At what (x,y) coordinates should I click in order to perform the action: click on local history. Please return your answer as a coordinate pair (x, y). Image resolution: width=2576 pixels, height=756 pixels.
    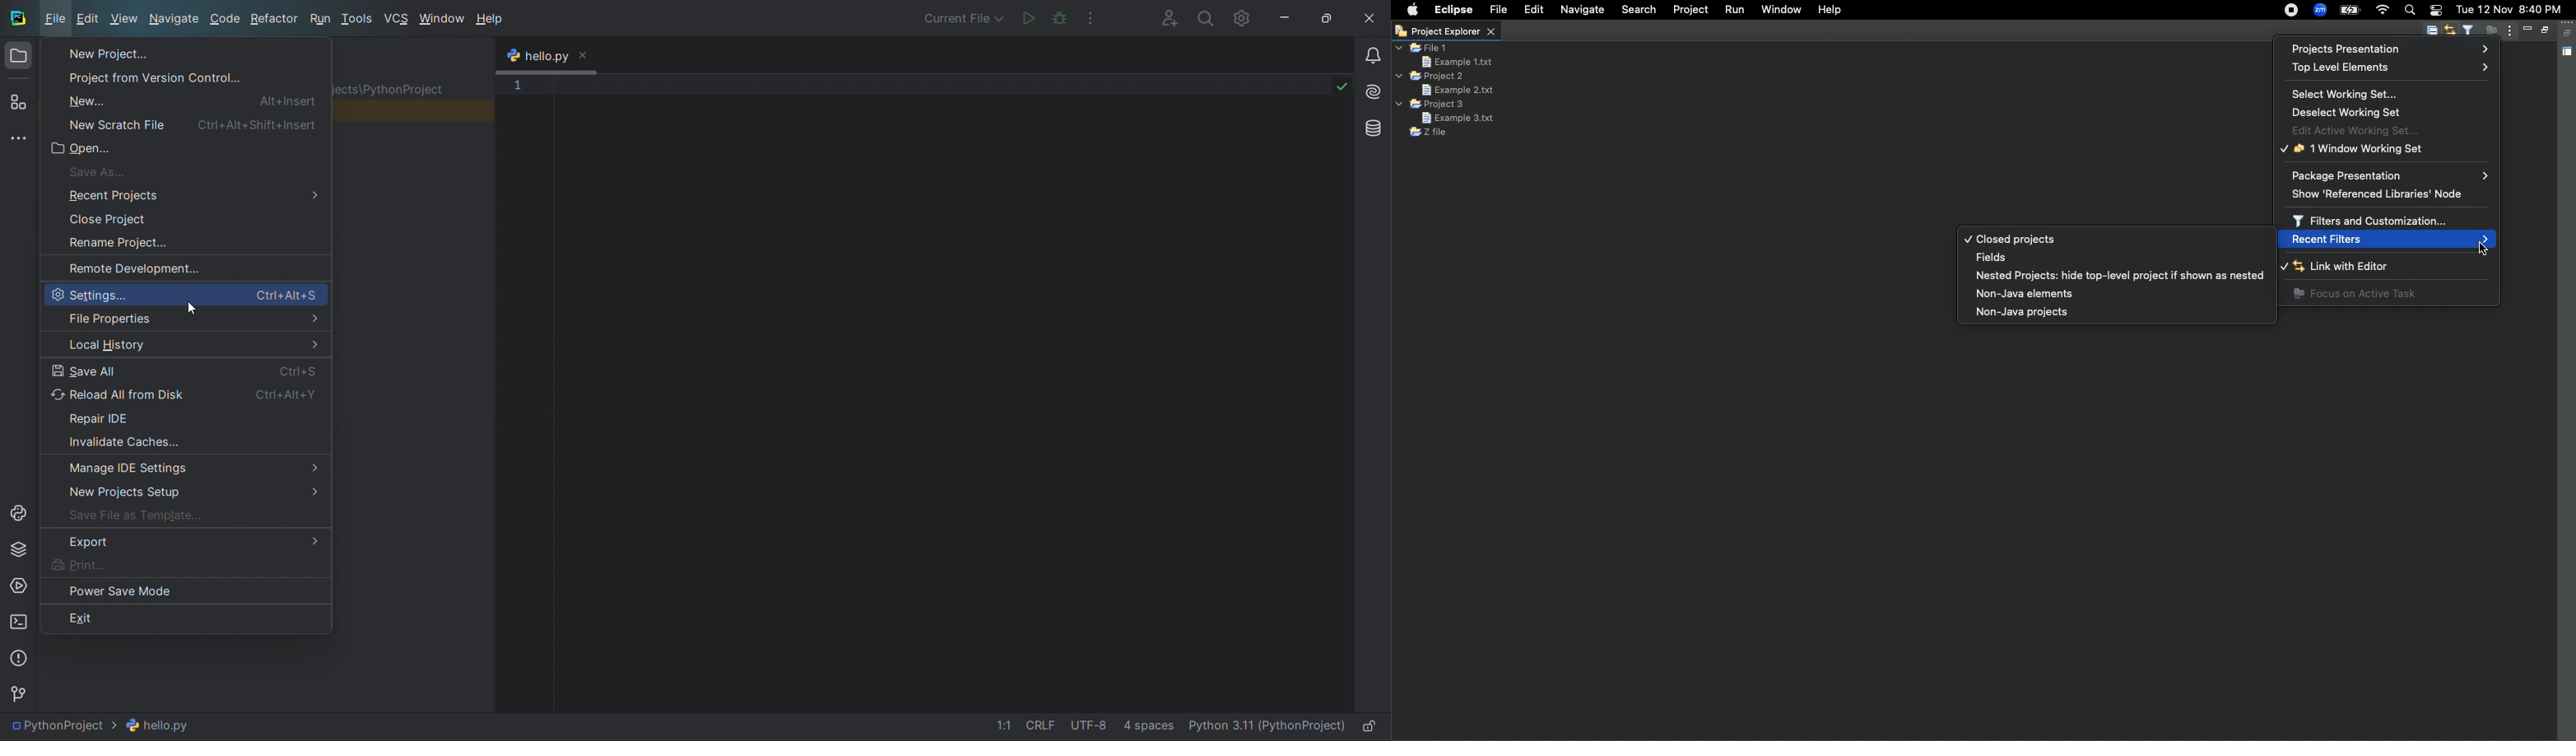
    Looking at the image, I should click on (184, 341).